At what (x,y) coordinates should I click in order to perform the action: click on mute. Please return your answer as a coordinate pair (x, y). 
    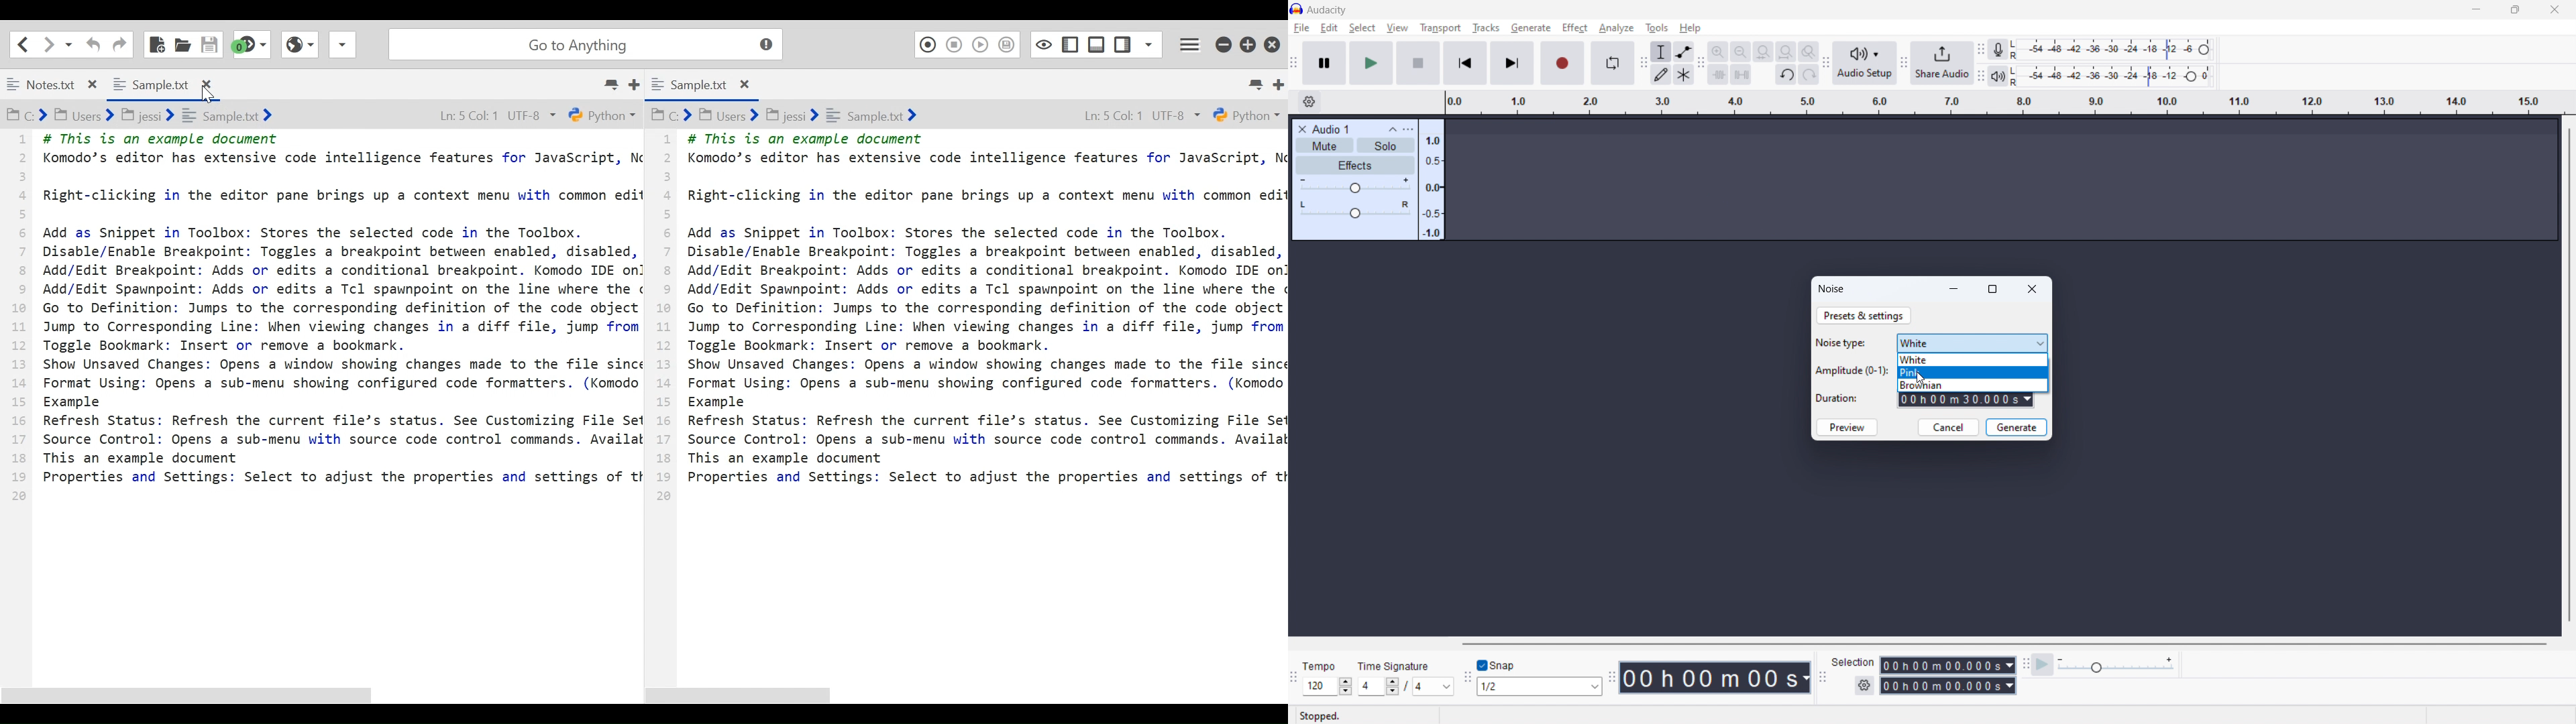
    Looking at the image, I should click on (1324, 145).